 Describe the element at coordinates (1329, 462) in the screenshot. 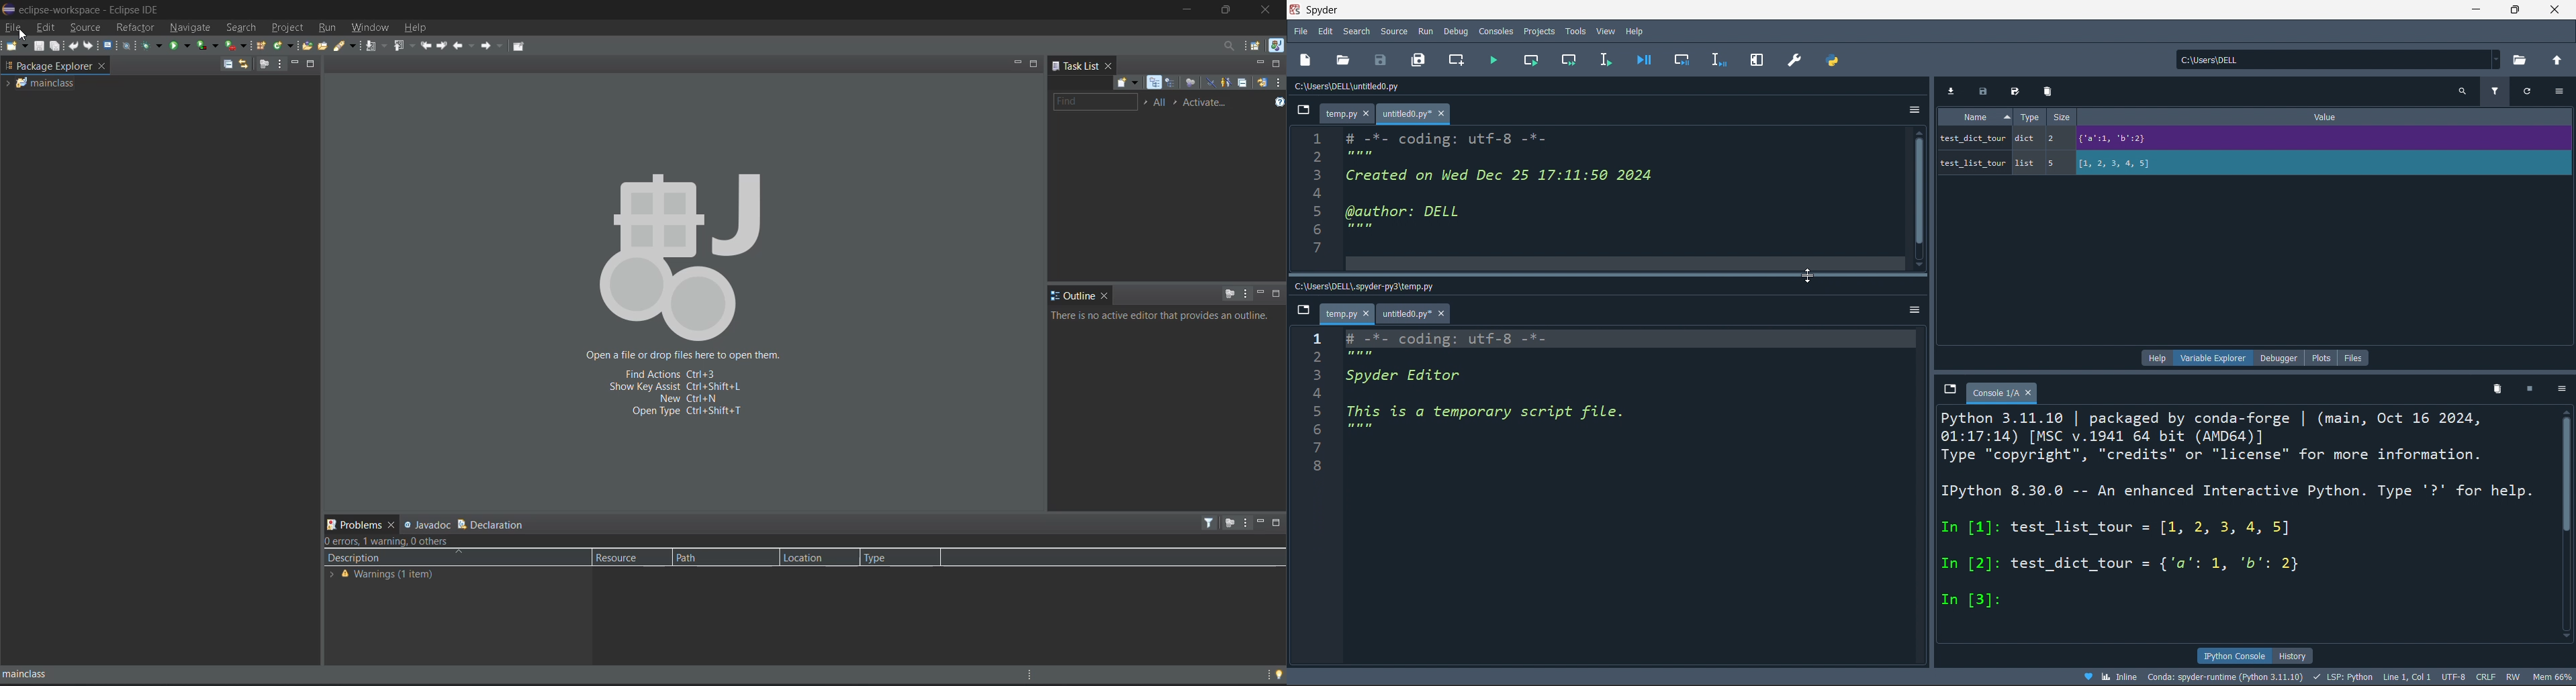

I see `8` at that location.